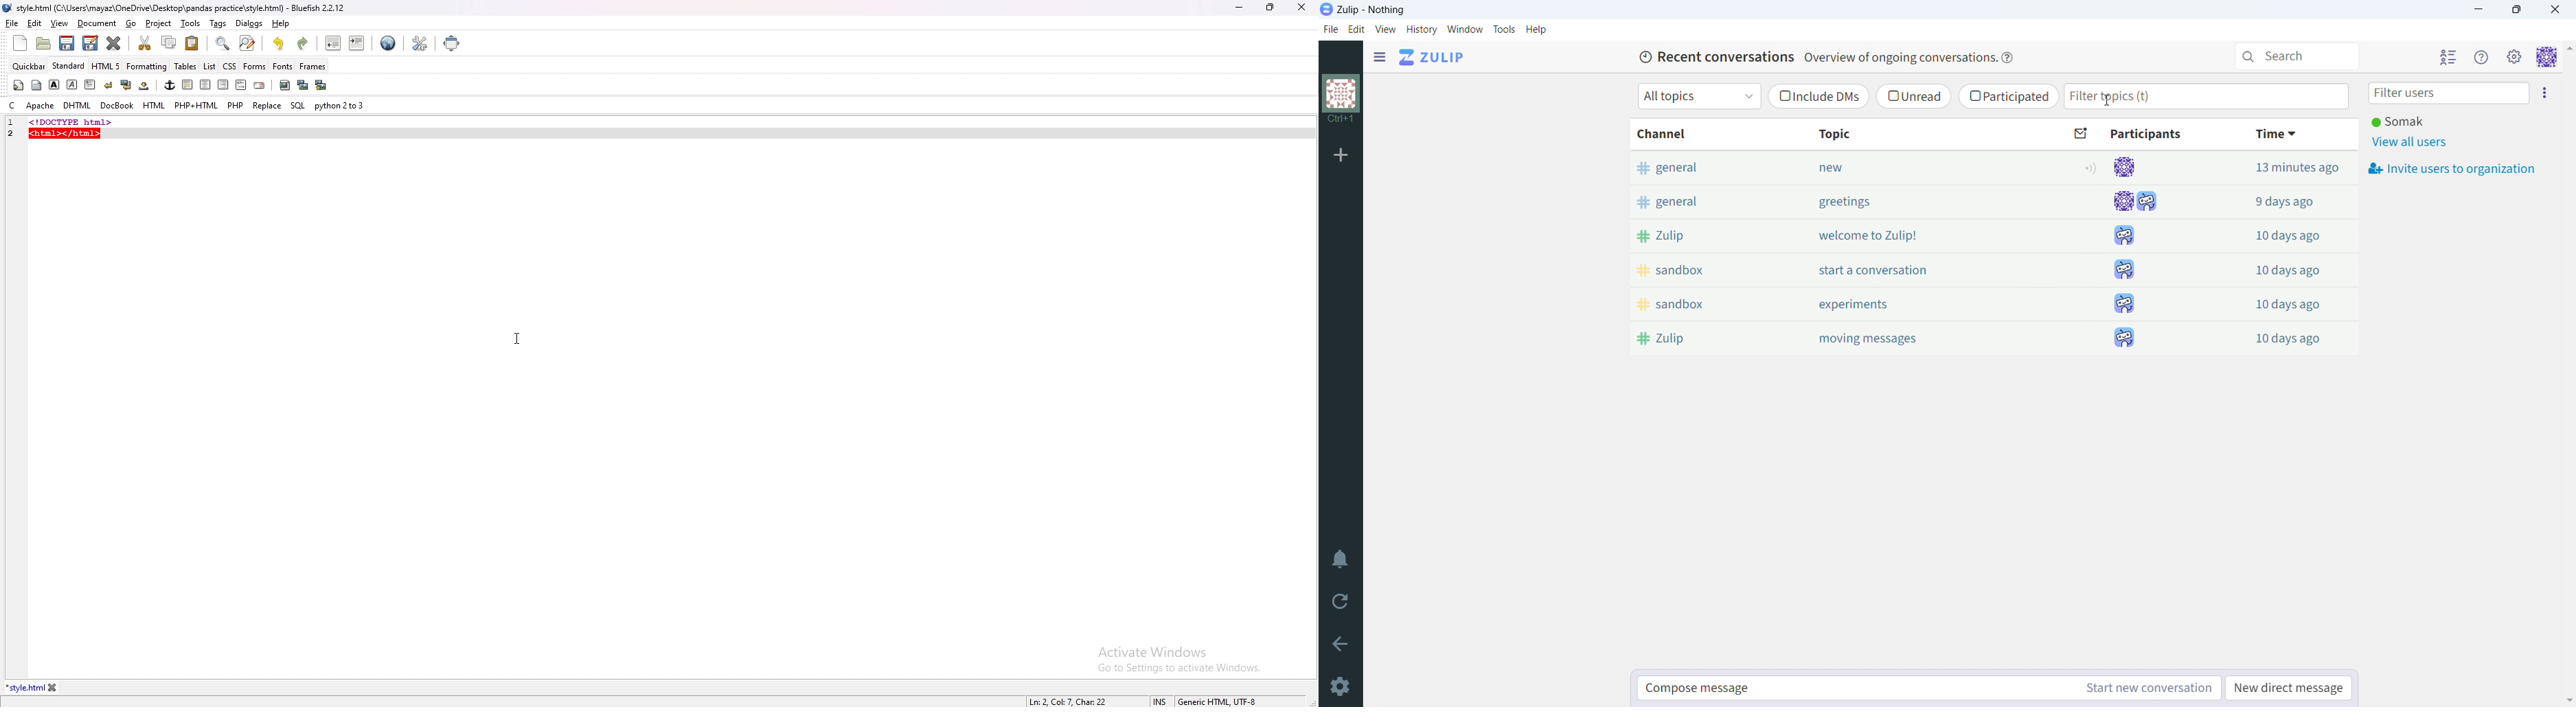 The height and width of the screenshot is (728, 2576). I want to click on cut, so click(146, 43).